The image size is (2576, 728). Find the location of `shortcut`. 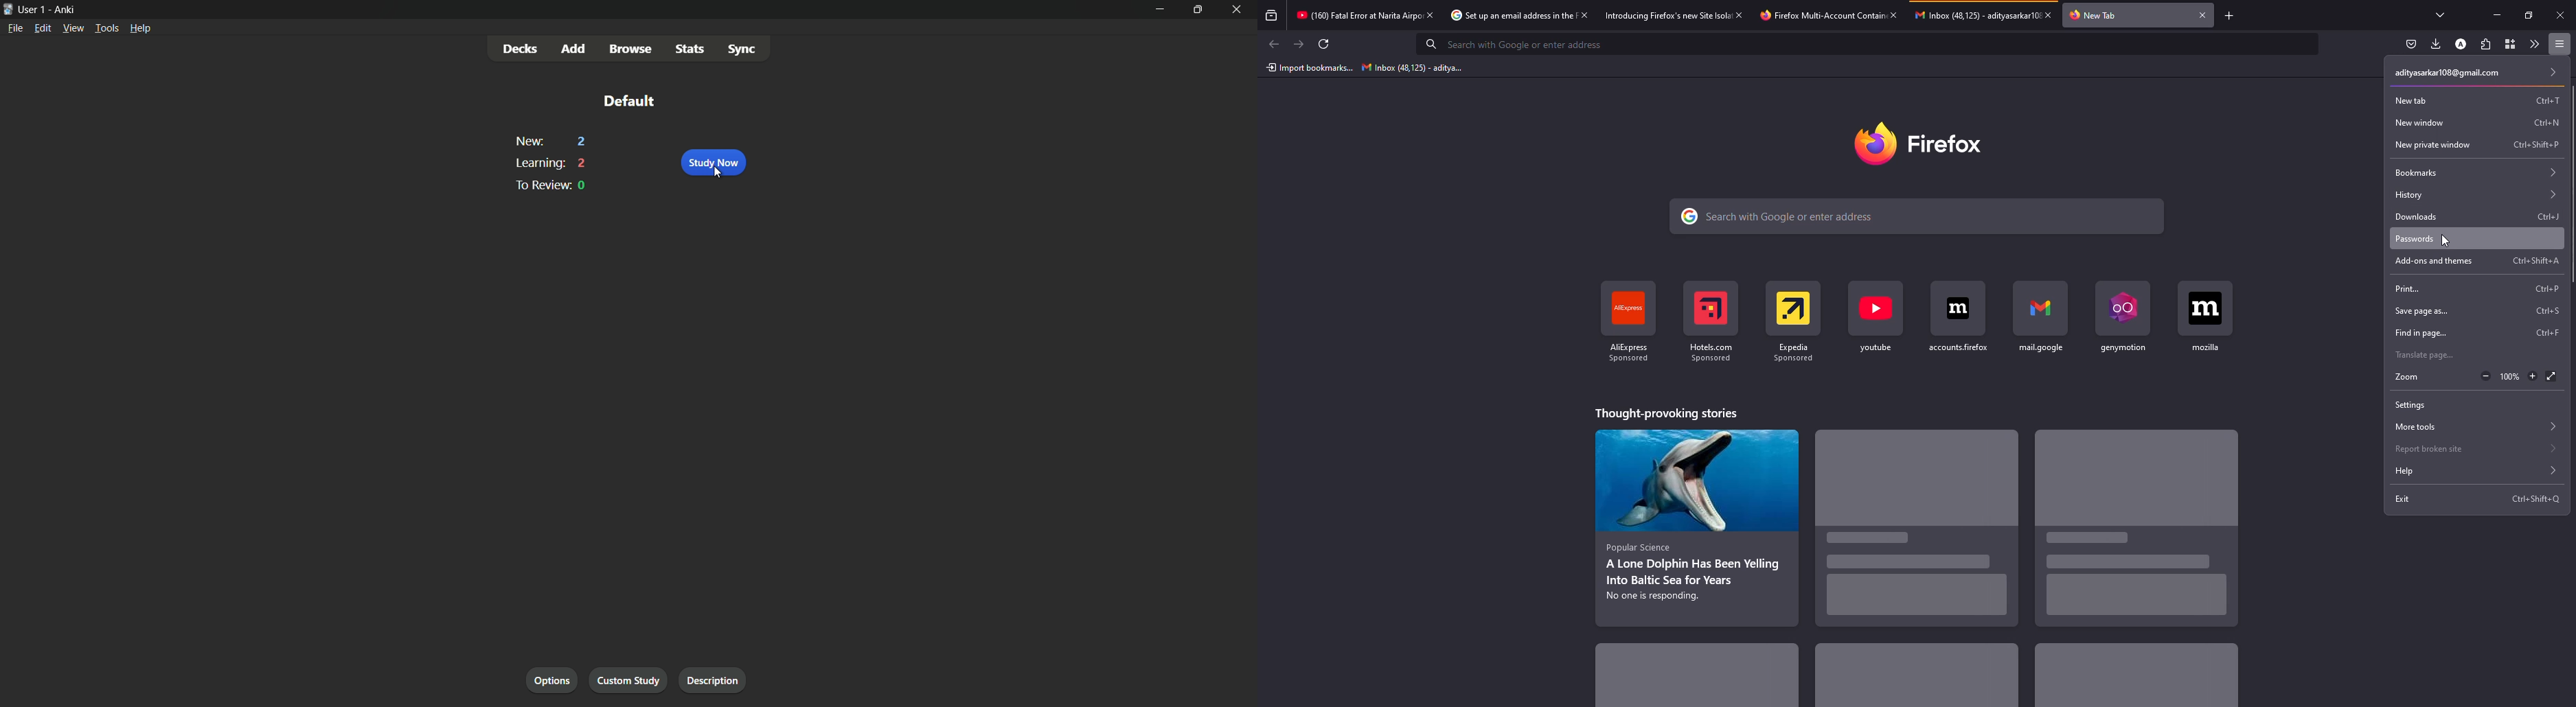

shortcut is located at coordinates (2538, 119).